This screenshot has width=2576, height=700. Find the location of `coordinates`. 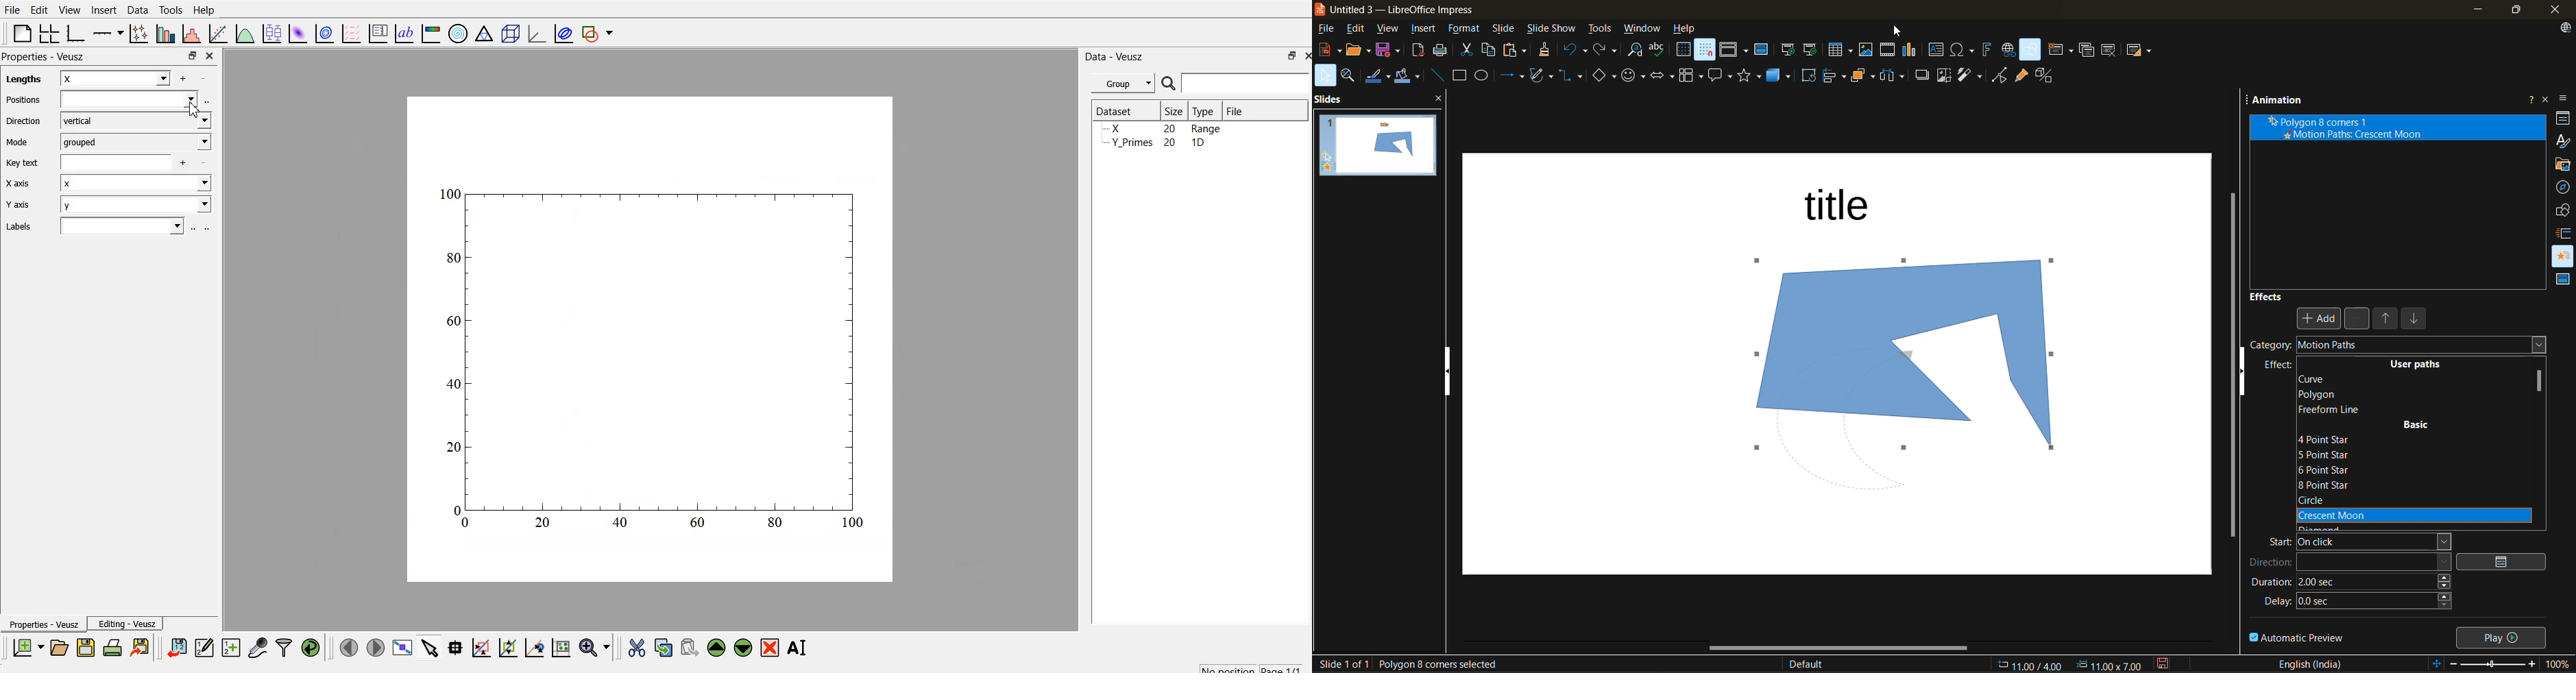

coordinates is located at coordinates (2069, 663).